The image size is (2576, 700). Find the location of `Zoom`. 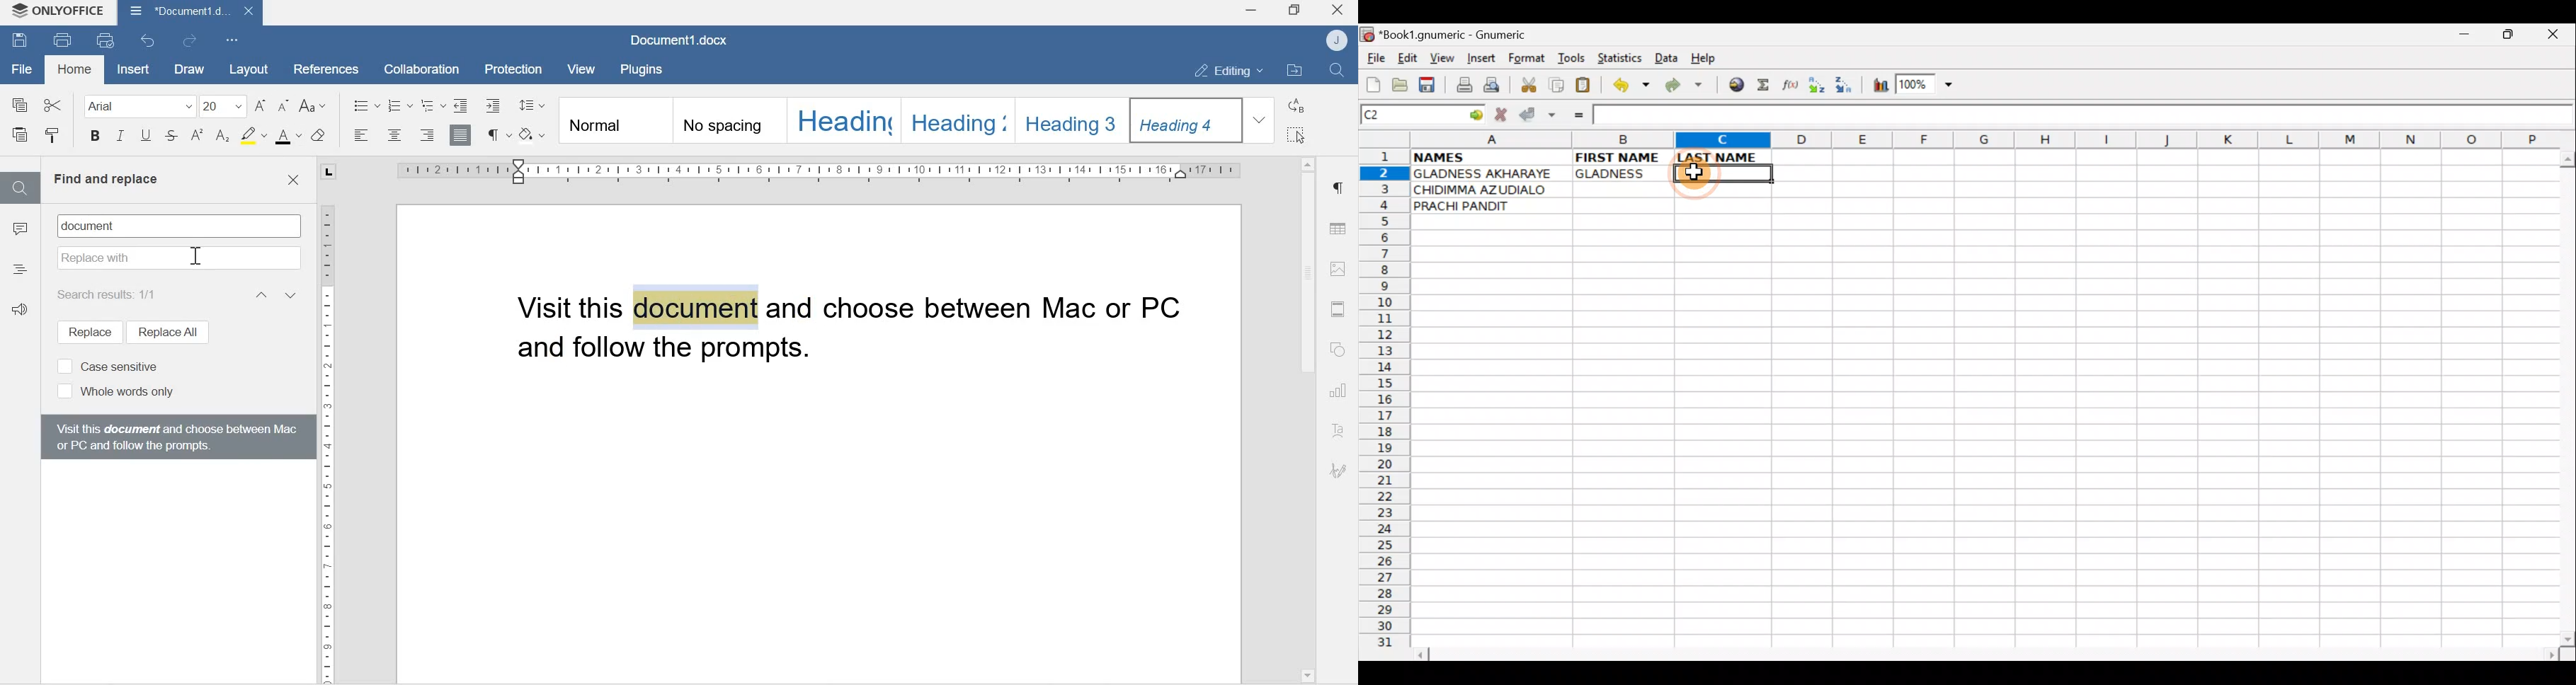

Zoom is located at coordinates (1926, 86).